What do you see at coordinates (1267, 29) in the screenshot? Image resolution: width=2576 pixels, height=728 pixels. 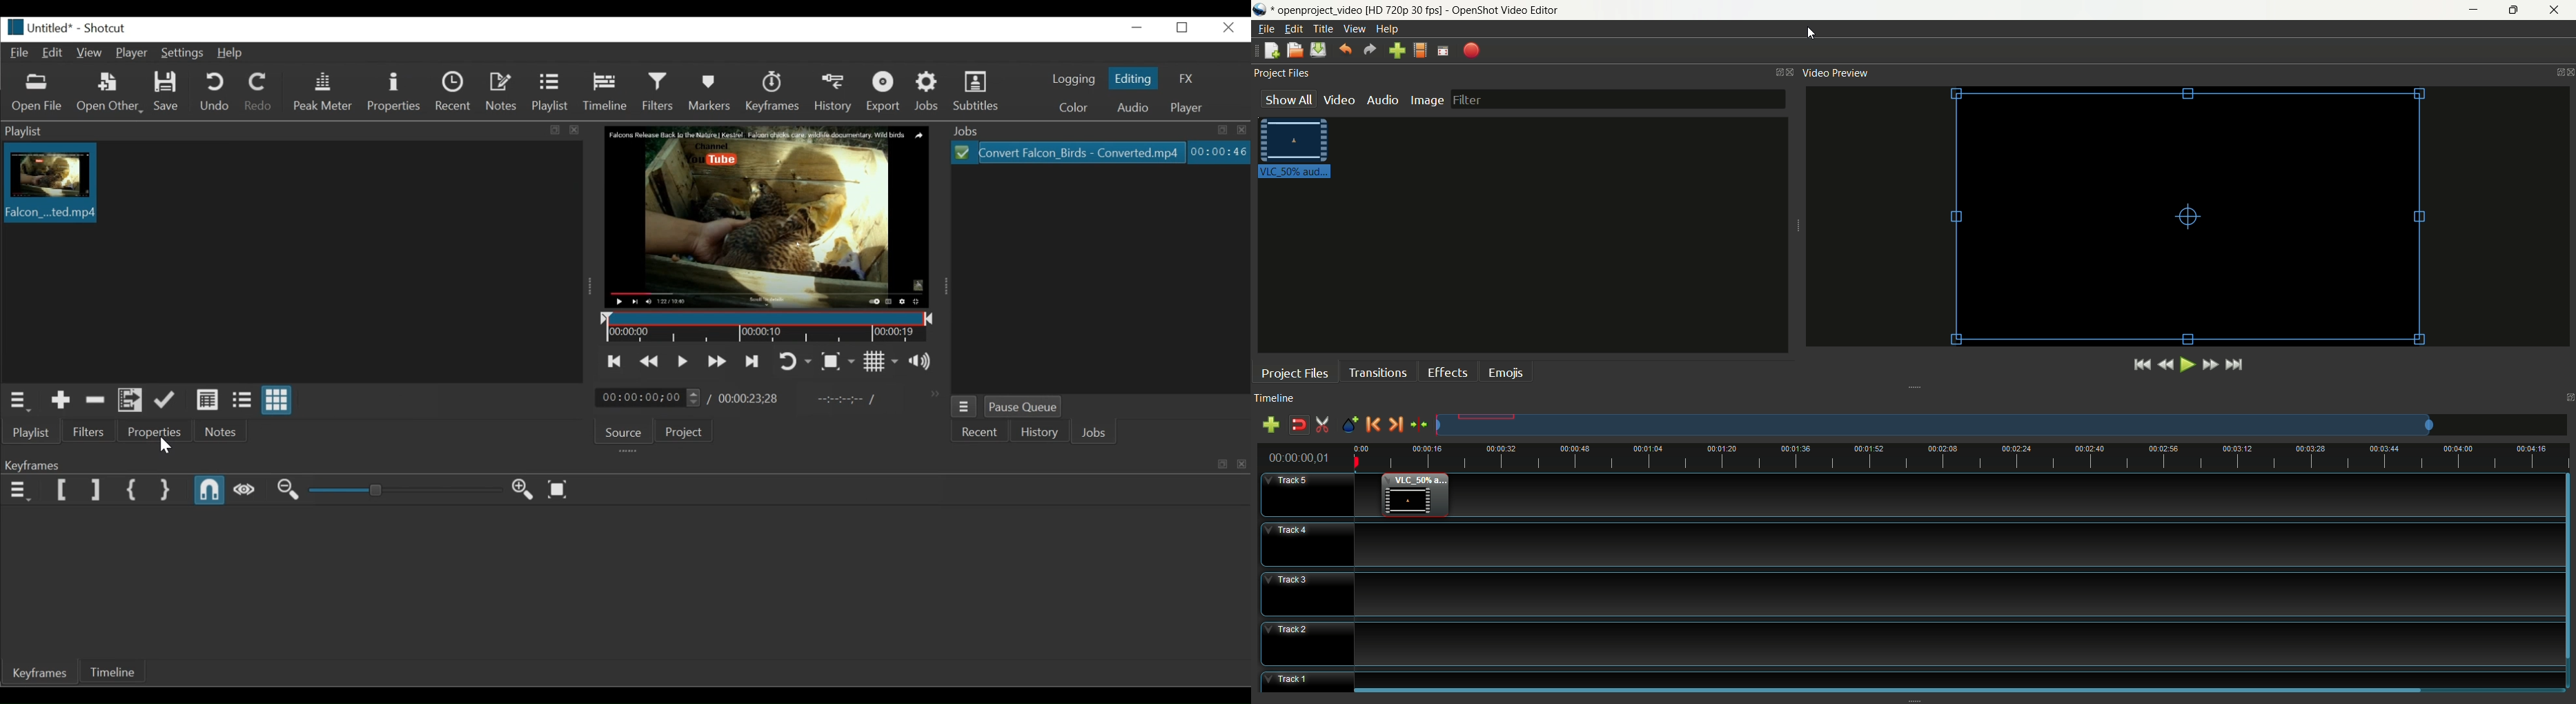 I see `file` at bounding box center [1267, 29].